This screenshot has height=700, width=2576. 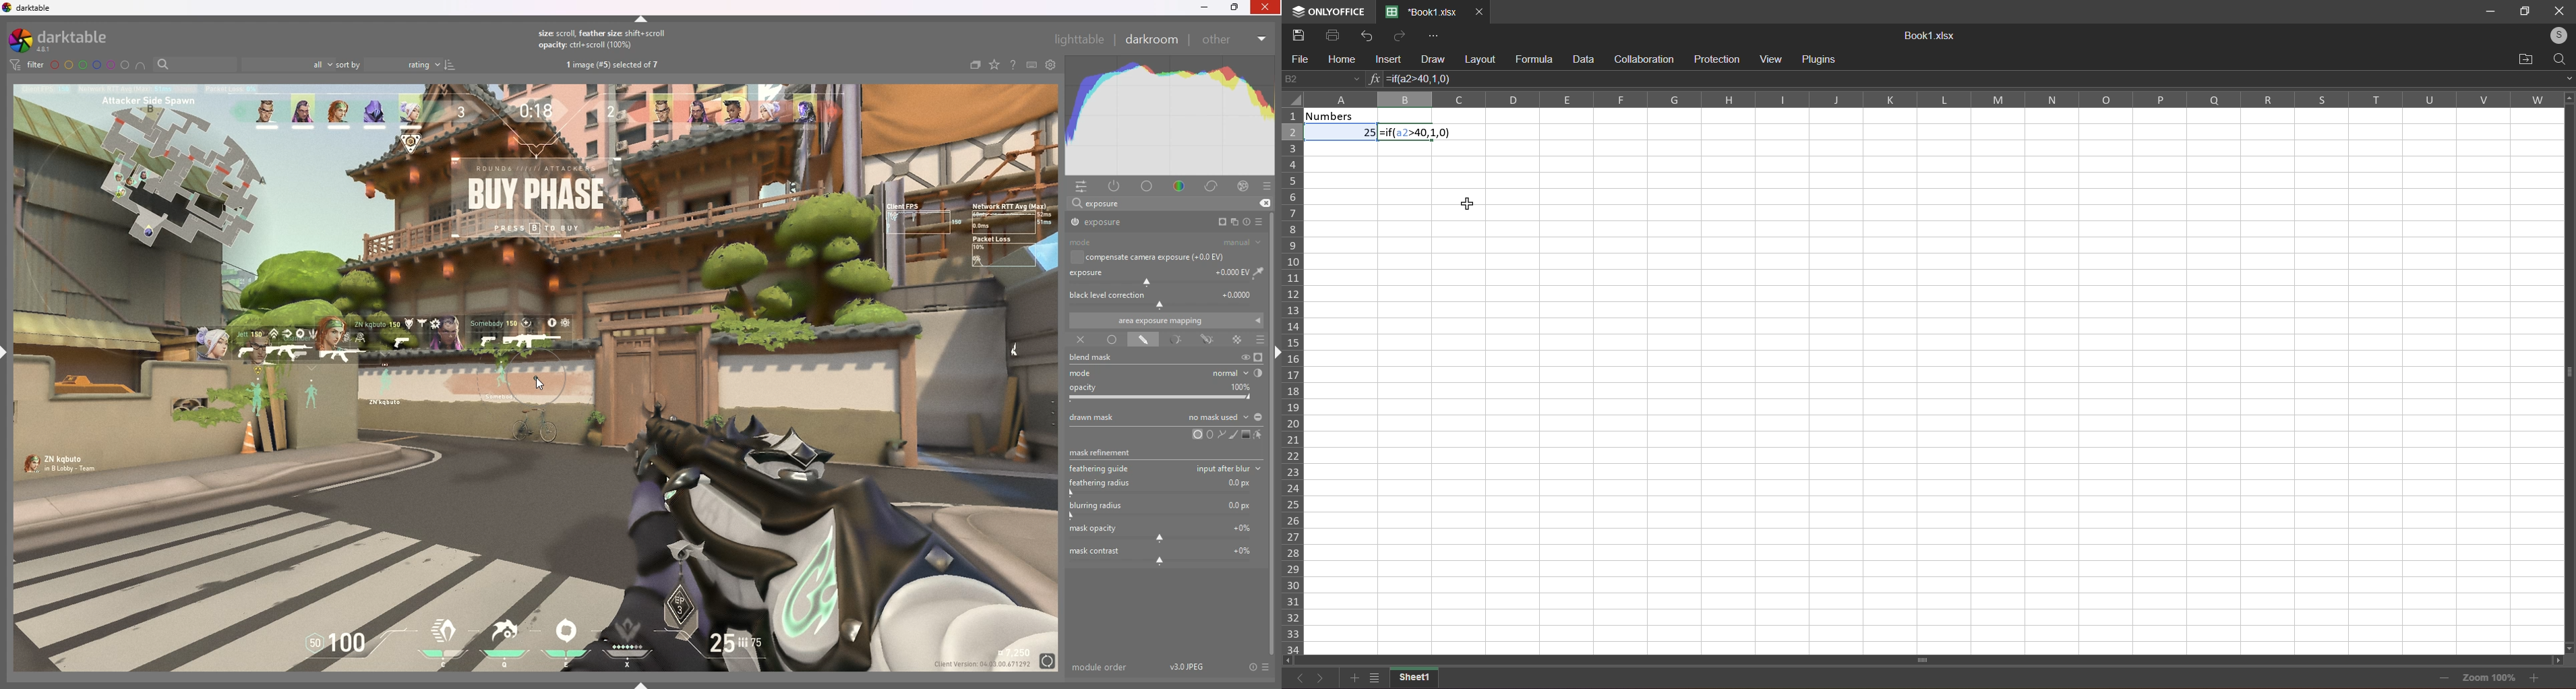 What do you see at coordinates (1143, 340) in the screenshot?
I see `drawn mask` at bounding box center [1143, 340].